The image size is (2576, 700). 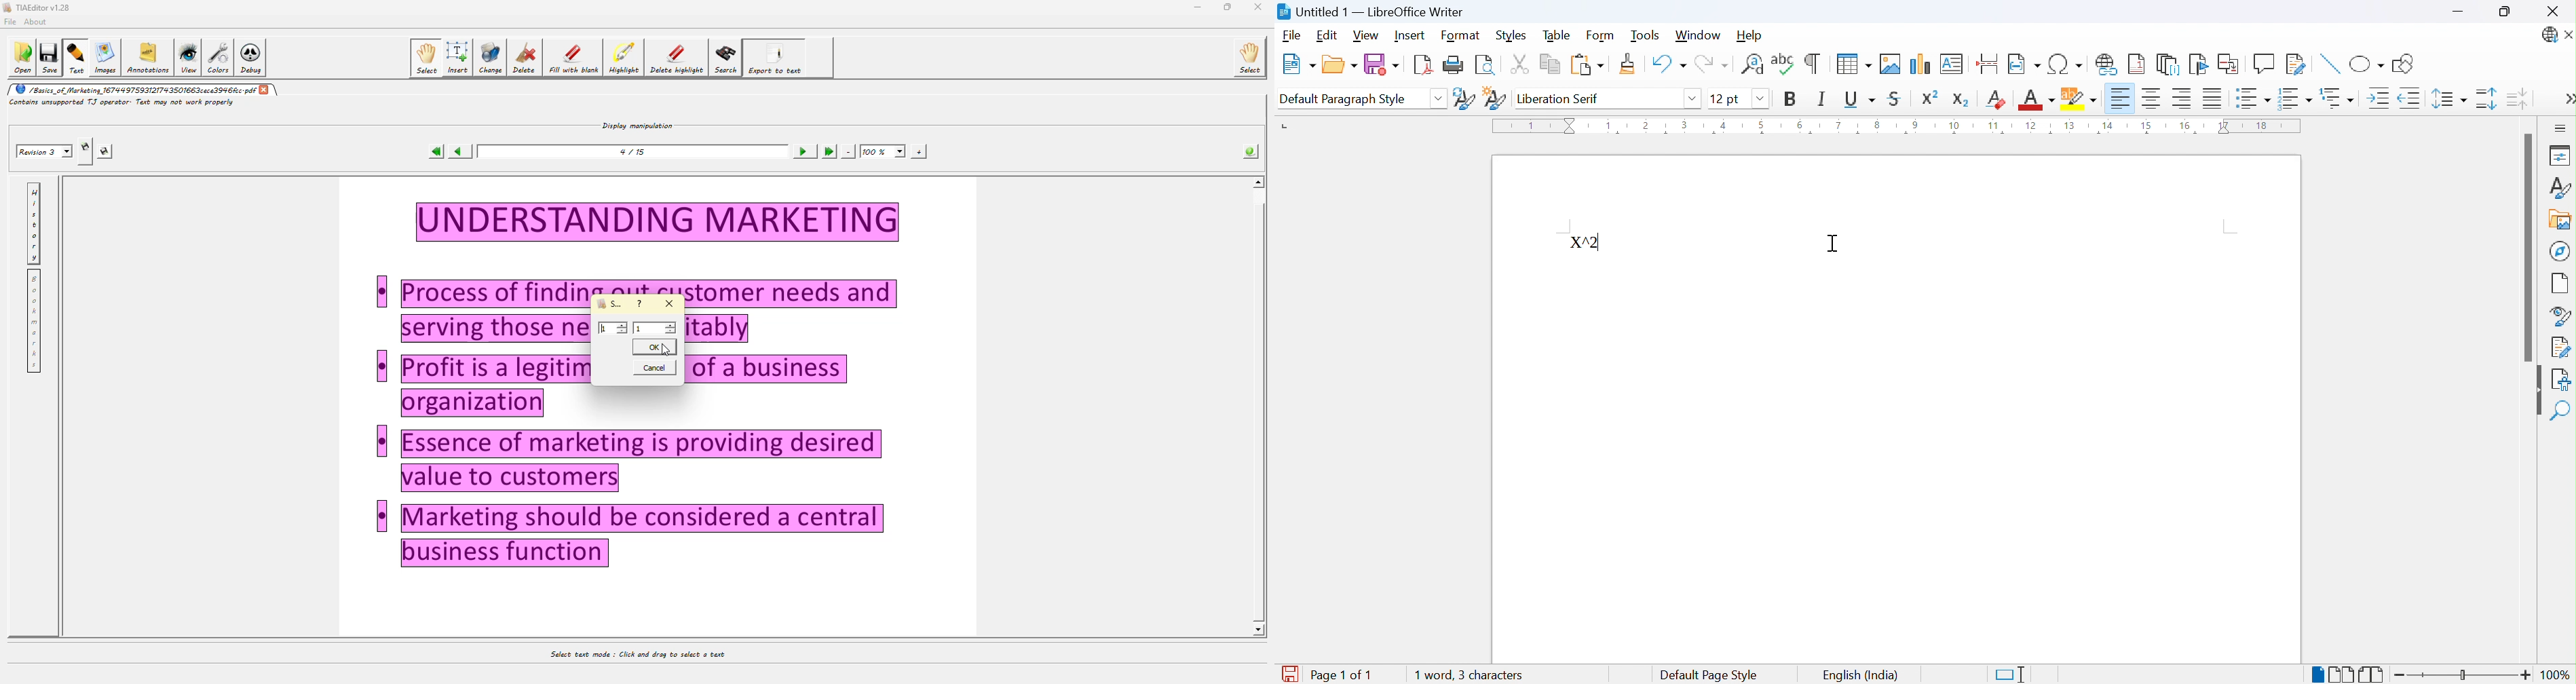 What do you see at coordinates (35, 319) in the screenshot?
I see `bookmarks` at bounding box center [35, 319].